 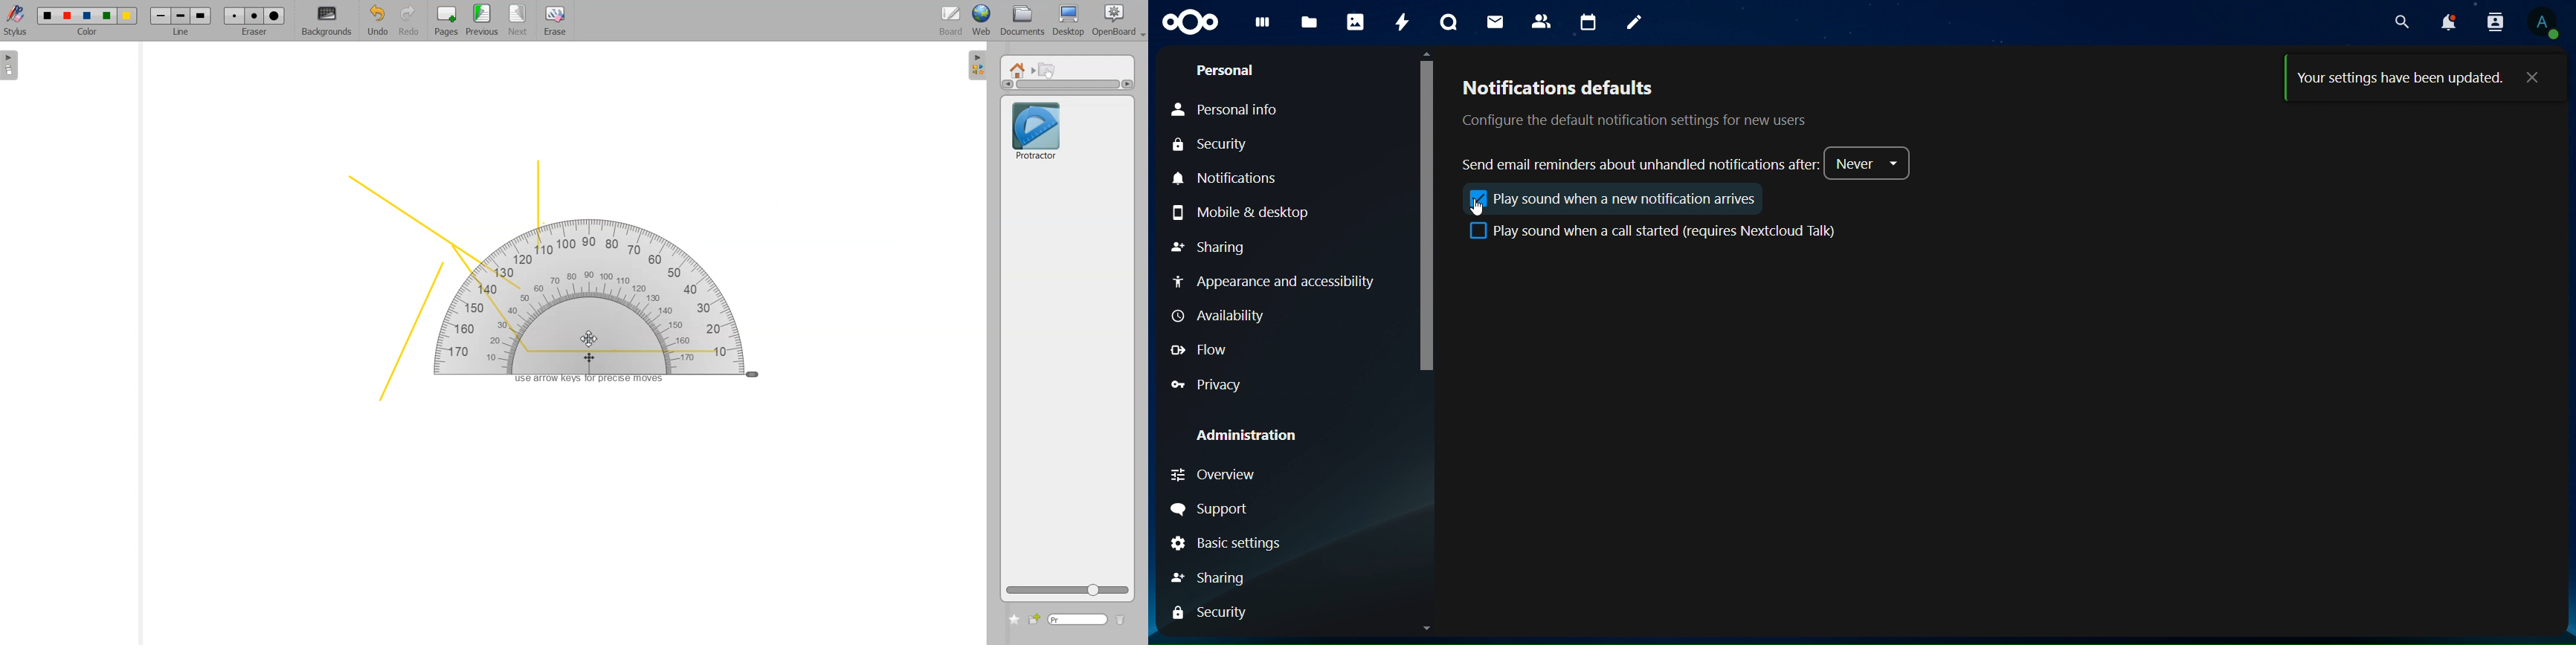 I want to click on activity, so click(x=1399, y=22).